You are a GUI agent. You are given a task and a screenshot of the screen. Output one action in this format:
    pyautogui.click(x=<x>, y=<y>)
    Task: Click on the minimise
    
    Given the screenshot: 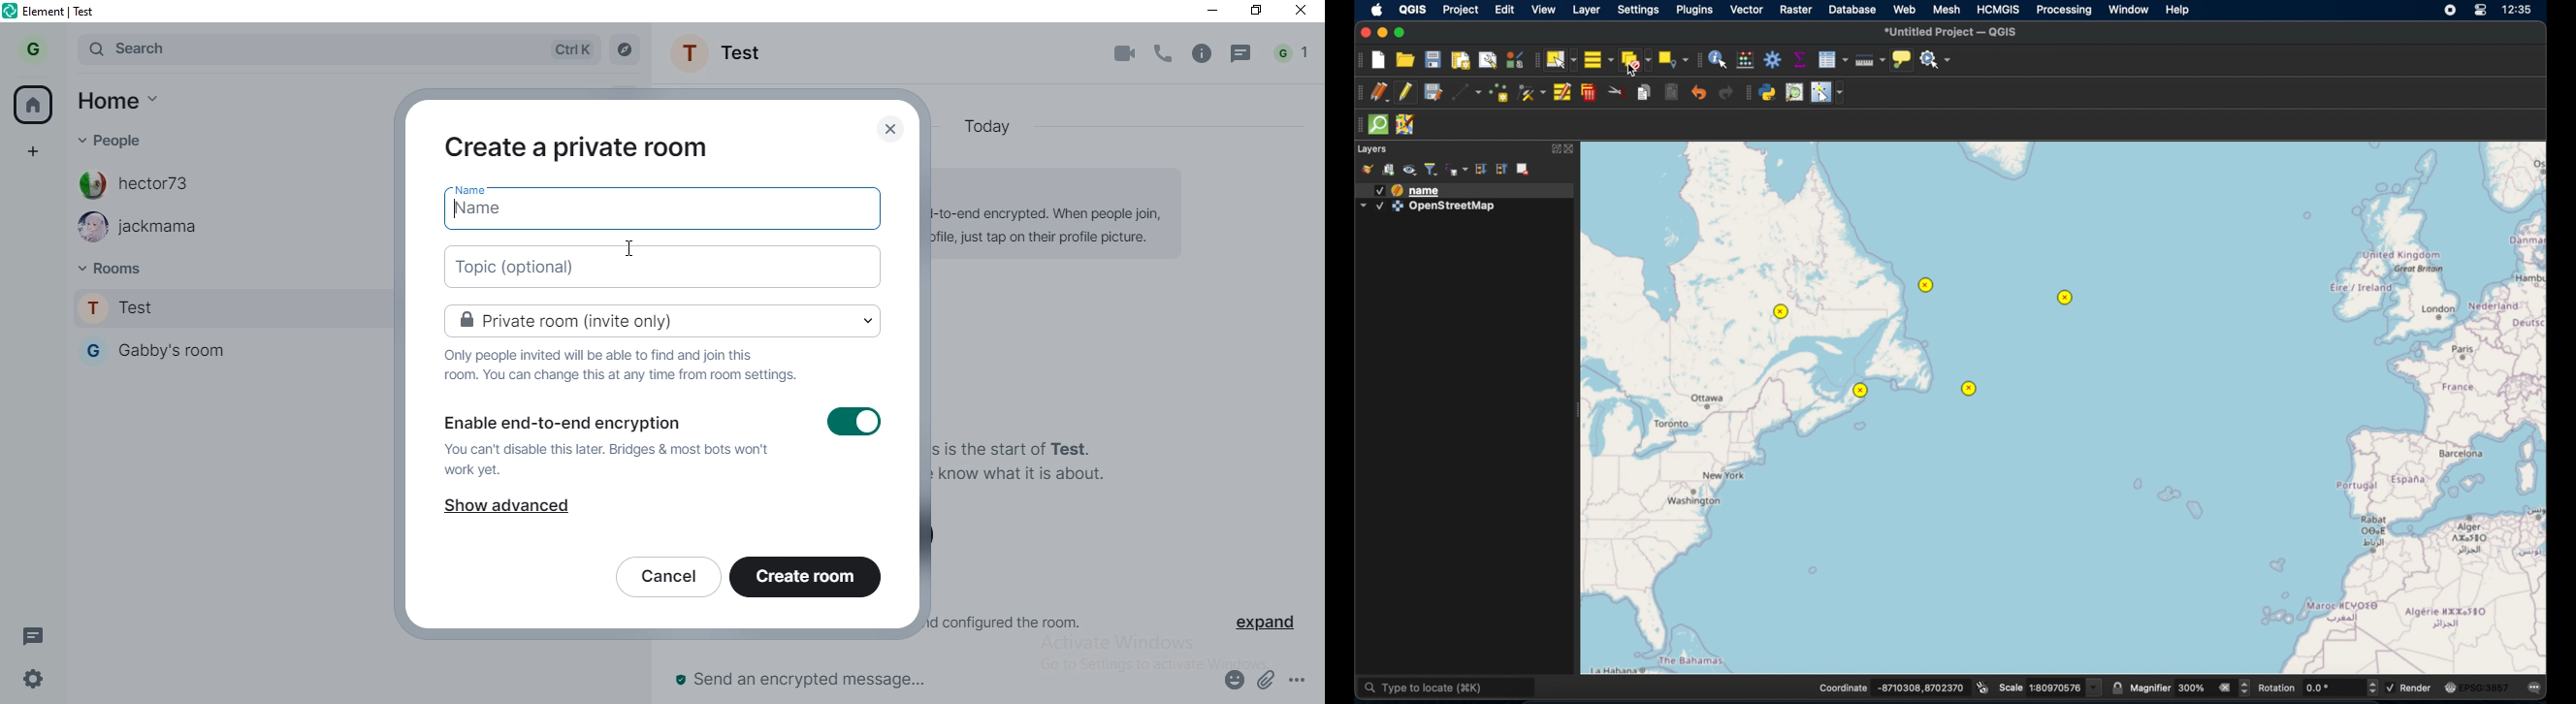 What is the action you would take?
    pyautogui.click(x=1213, y=10)
    